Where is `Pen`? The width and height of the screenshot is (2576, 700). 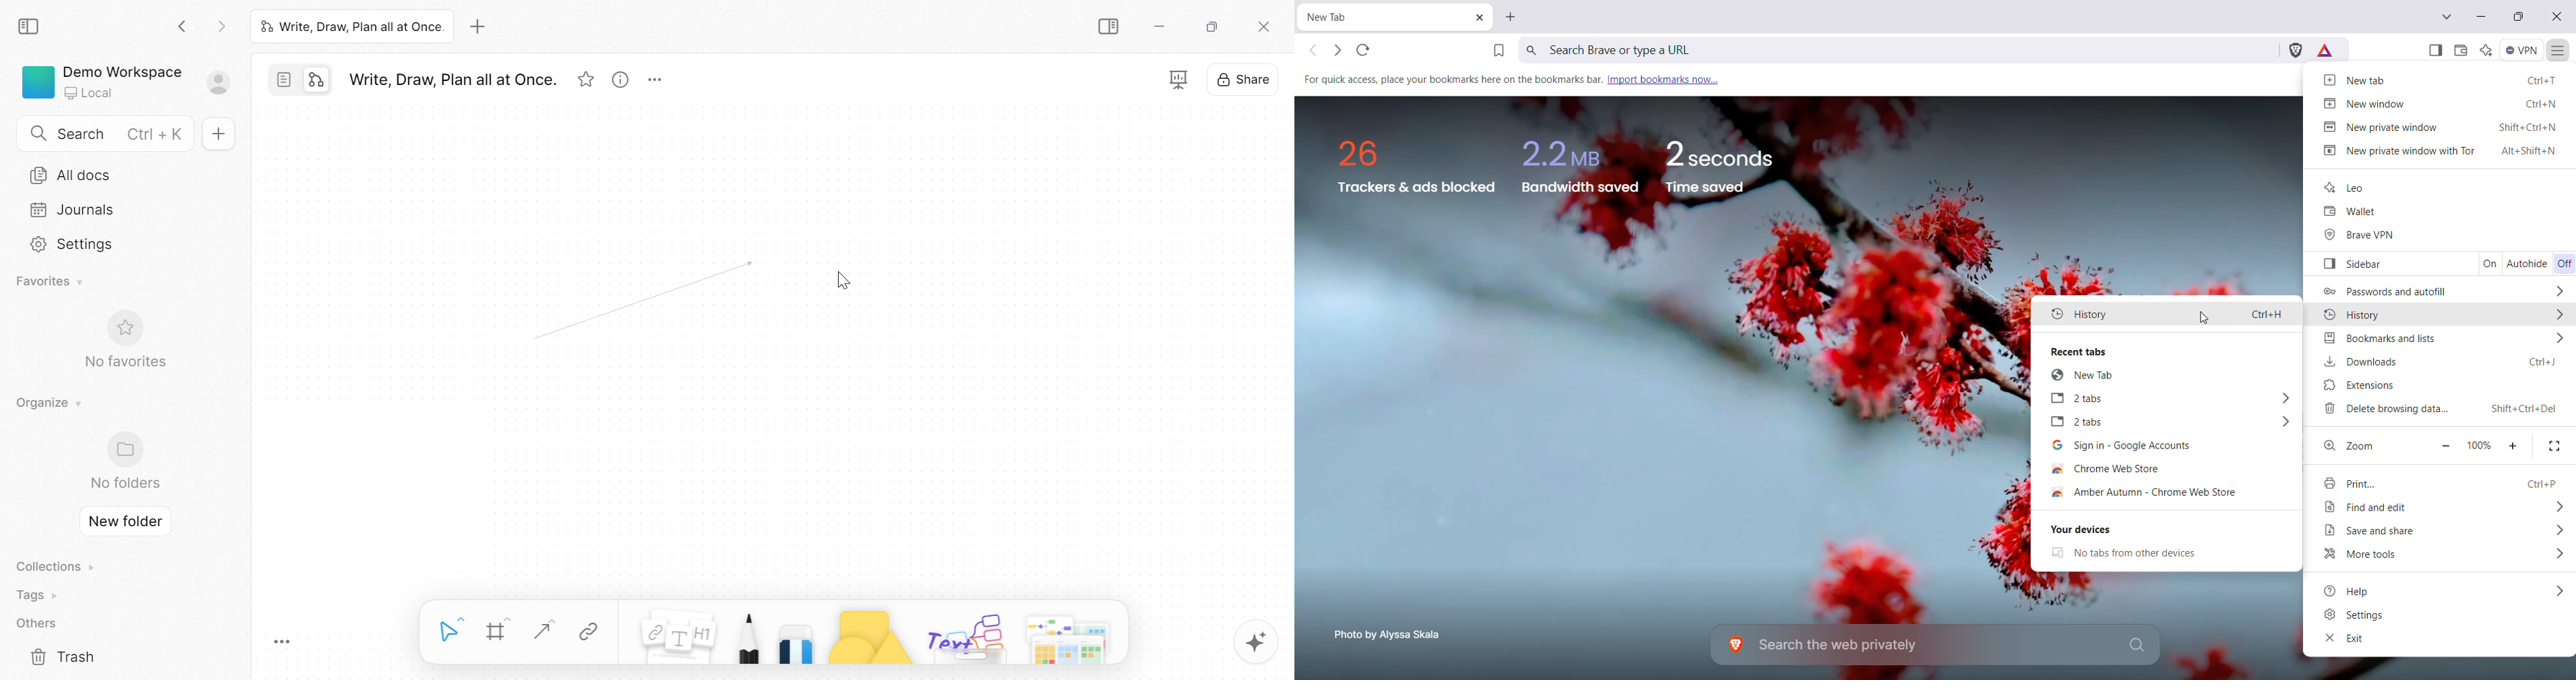
Pen is located at coordinates (747, 636).